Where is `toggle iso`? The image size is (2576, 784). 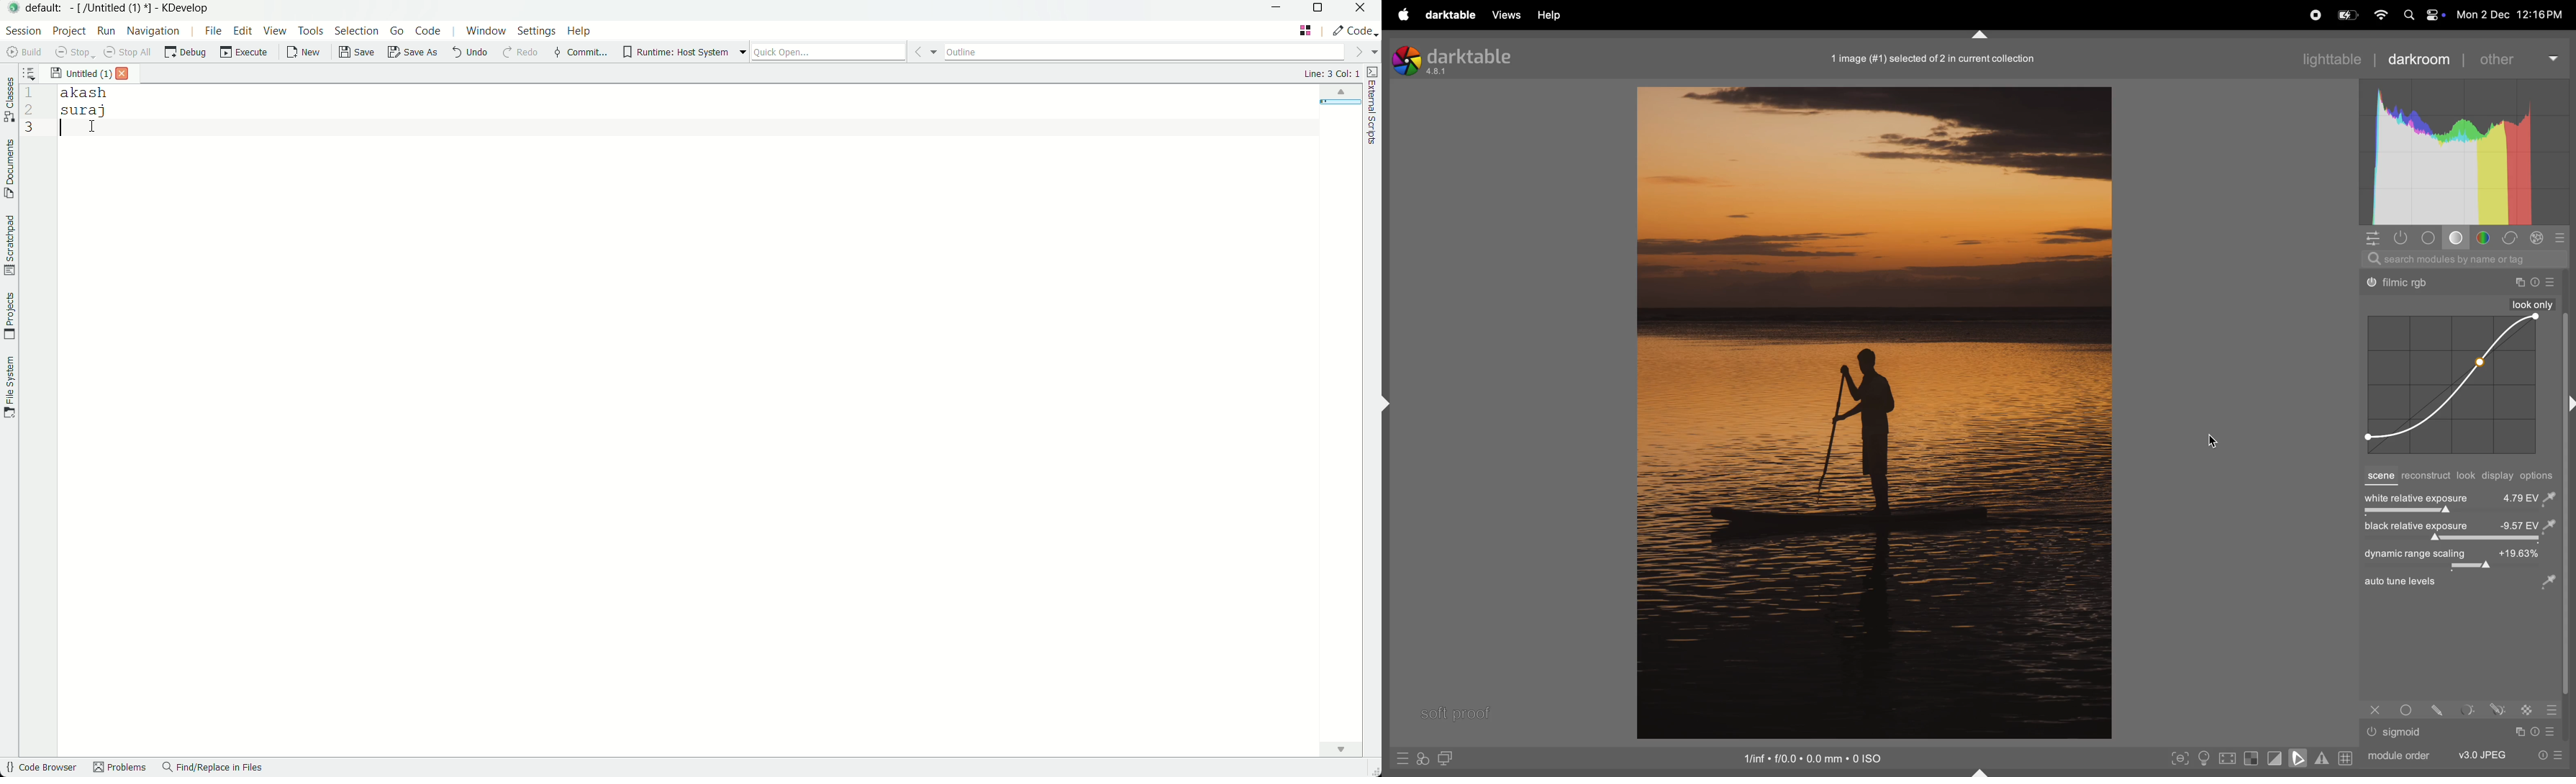
toggle iso is located at coordinates (2207, 759).